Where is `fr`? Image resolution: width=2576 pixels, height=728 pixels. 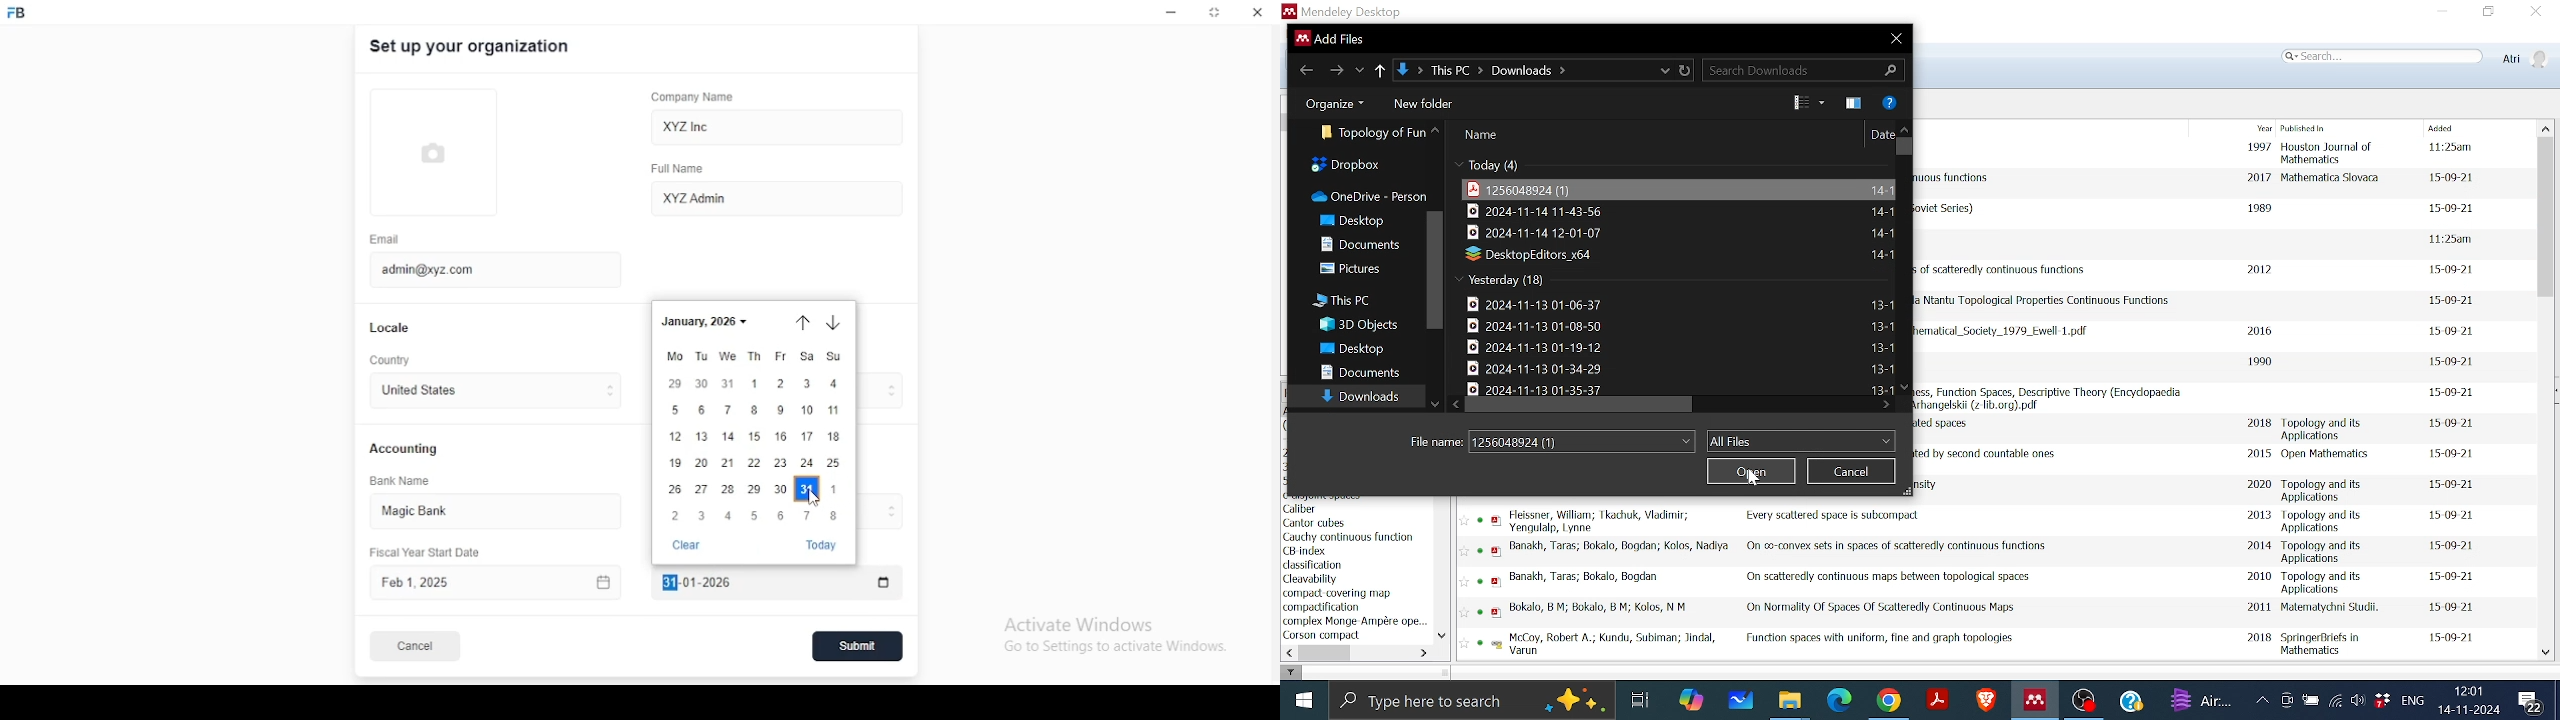 fr is located at coordinates (778, 357).